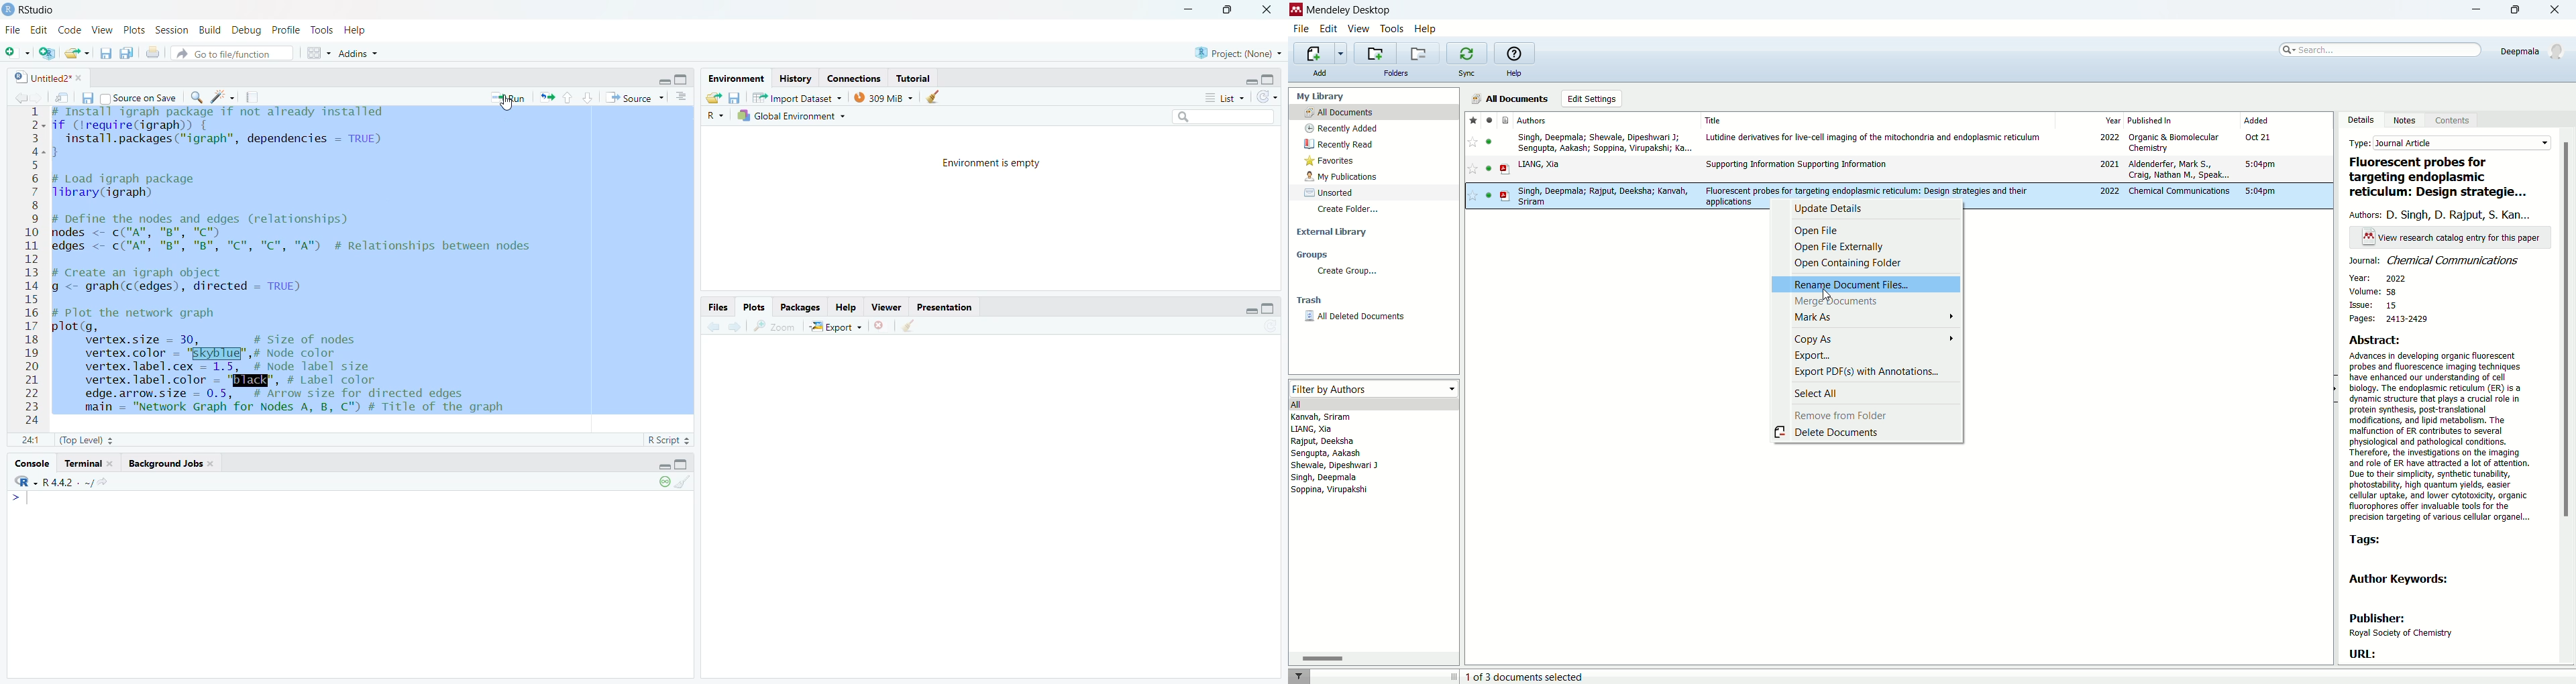 The image size is (2576, 700). I want to click on Code, so click(71, 30).